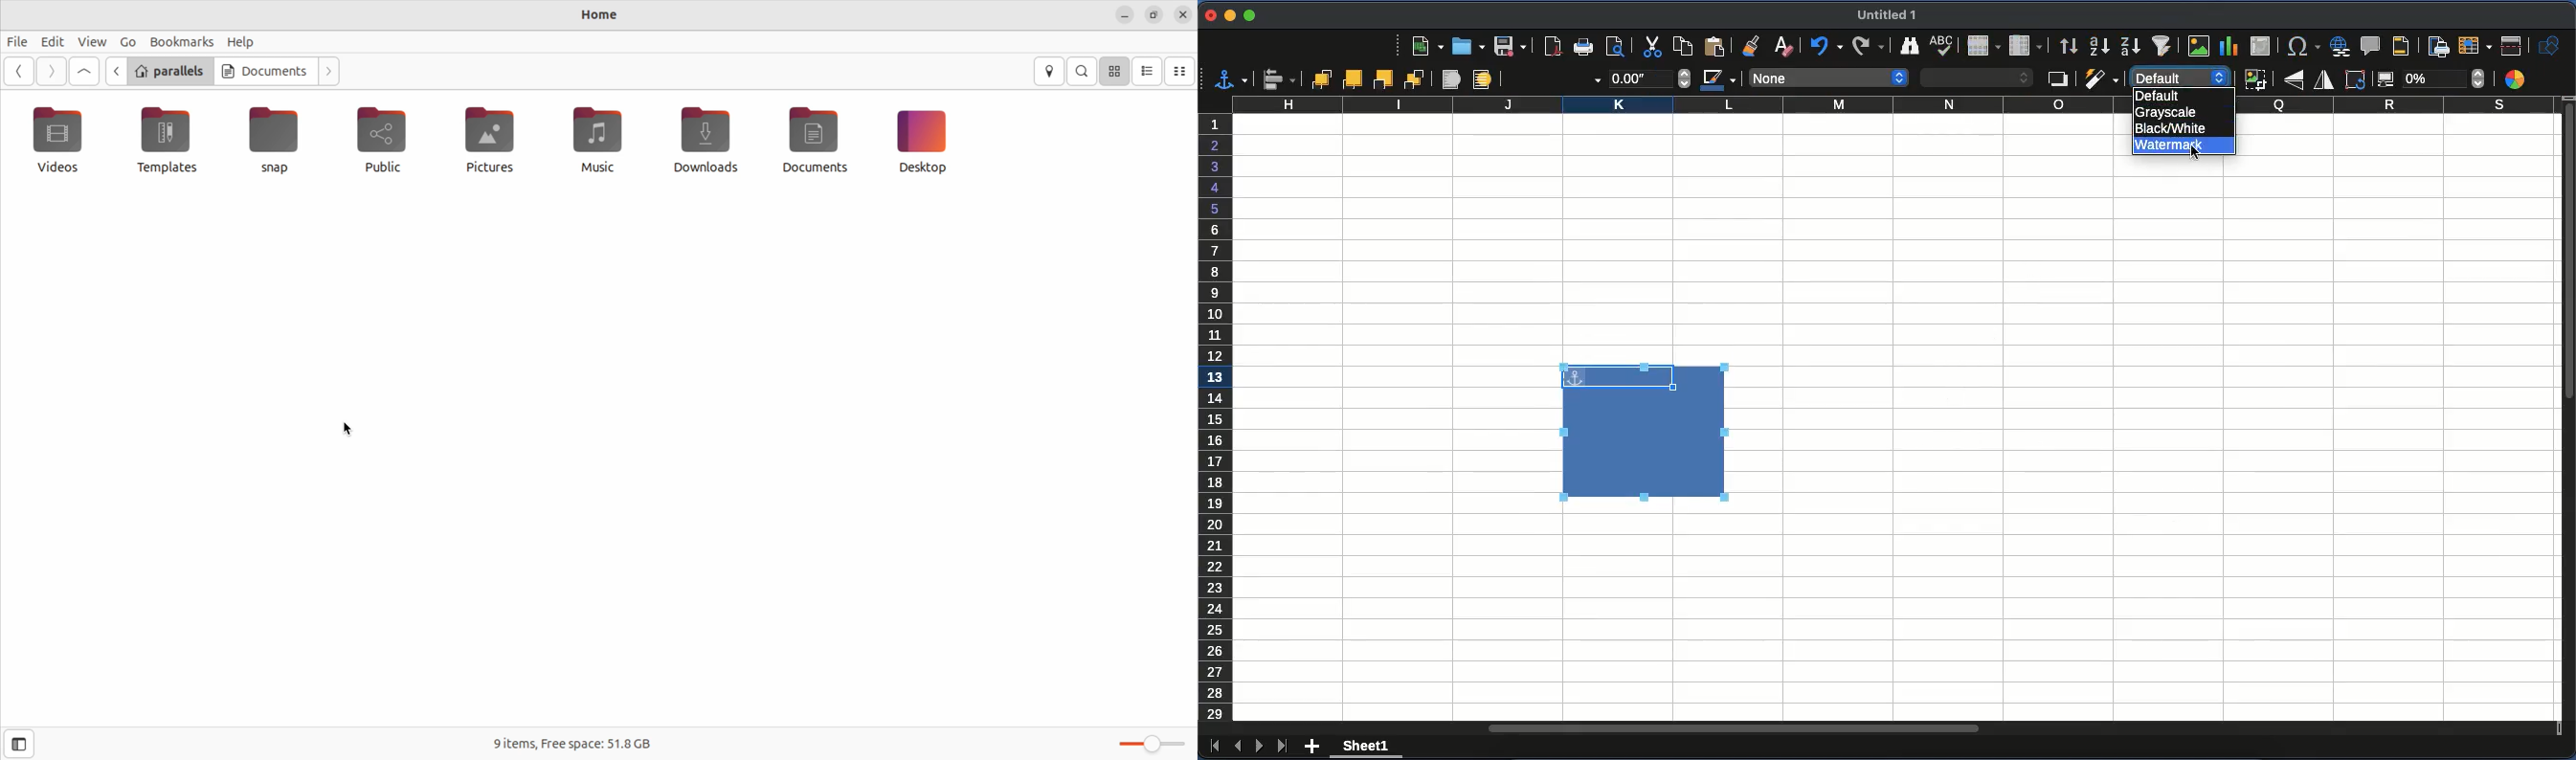 Image resolution: width=2576 pixels, height=784 pixels. Describe the element at coordinates (602, 137) in the screenshot. I see `music` at that location.